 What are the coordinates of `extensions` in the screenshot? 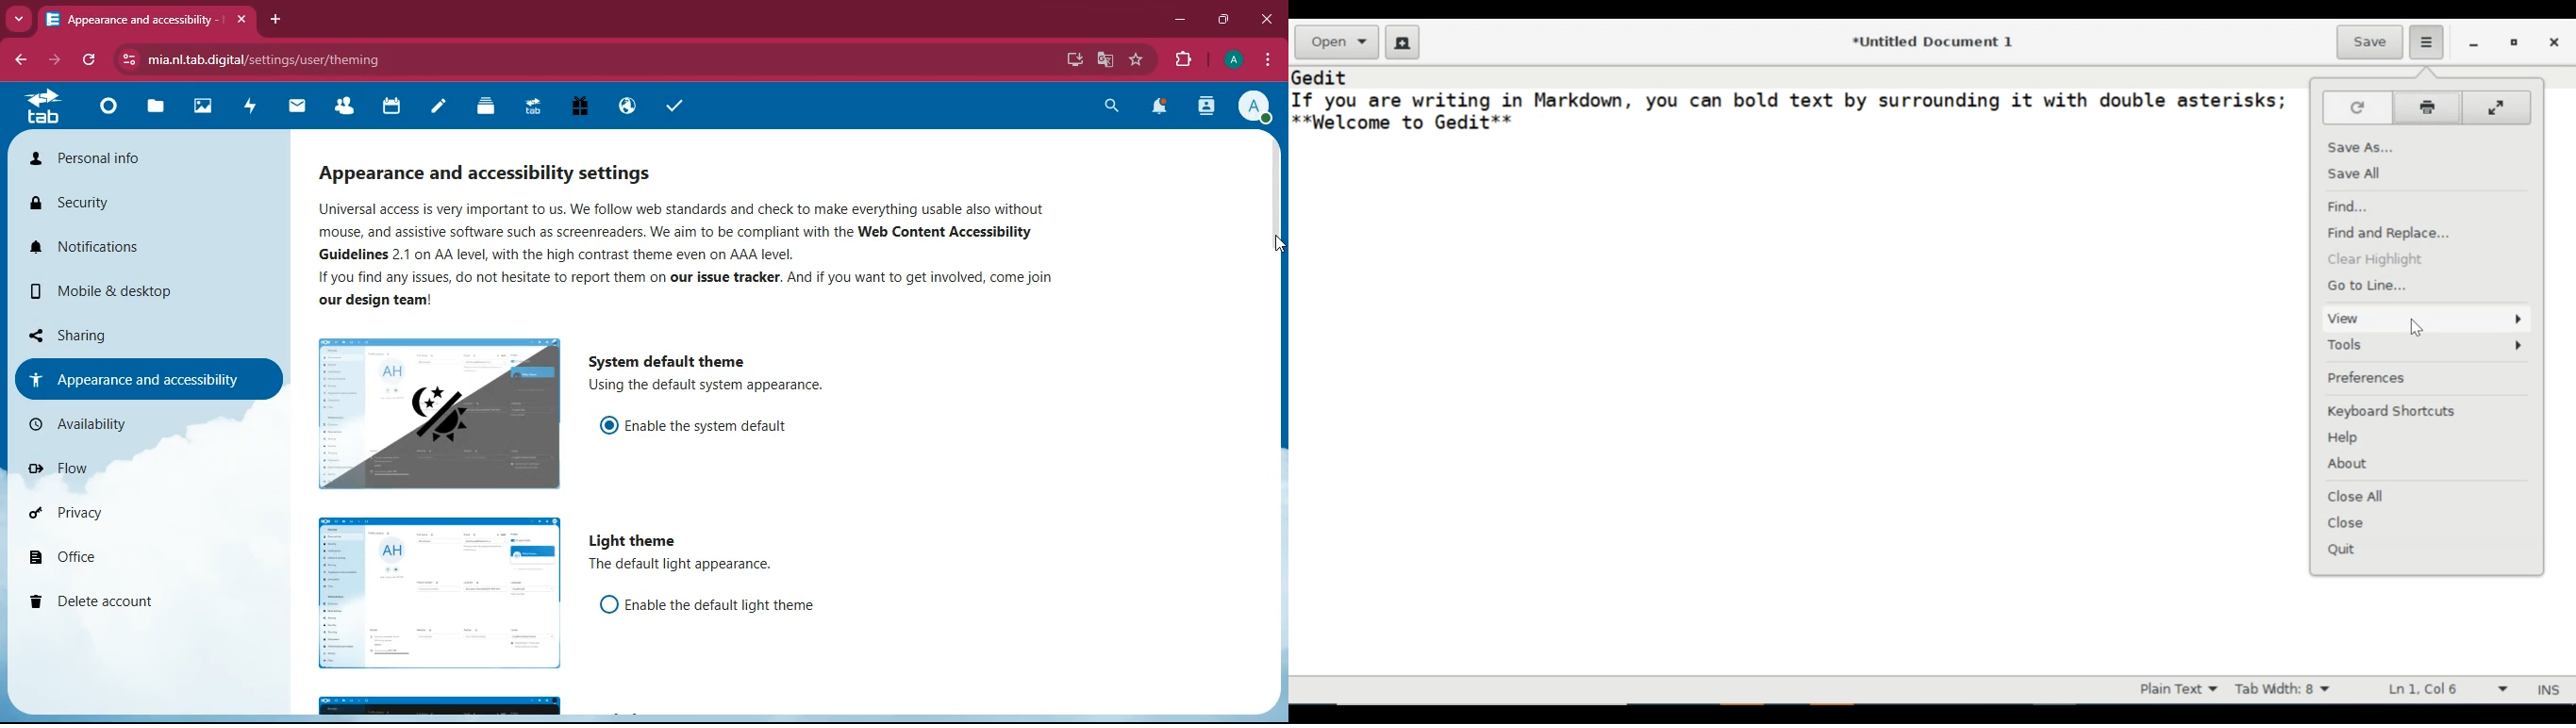 It's located at (1184, 60).